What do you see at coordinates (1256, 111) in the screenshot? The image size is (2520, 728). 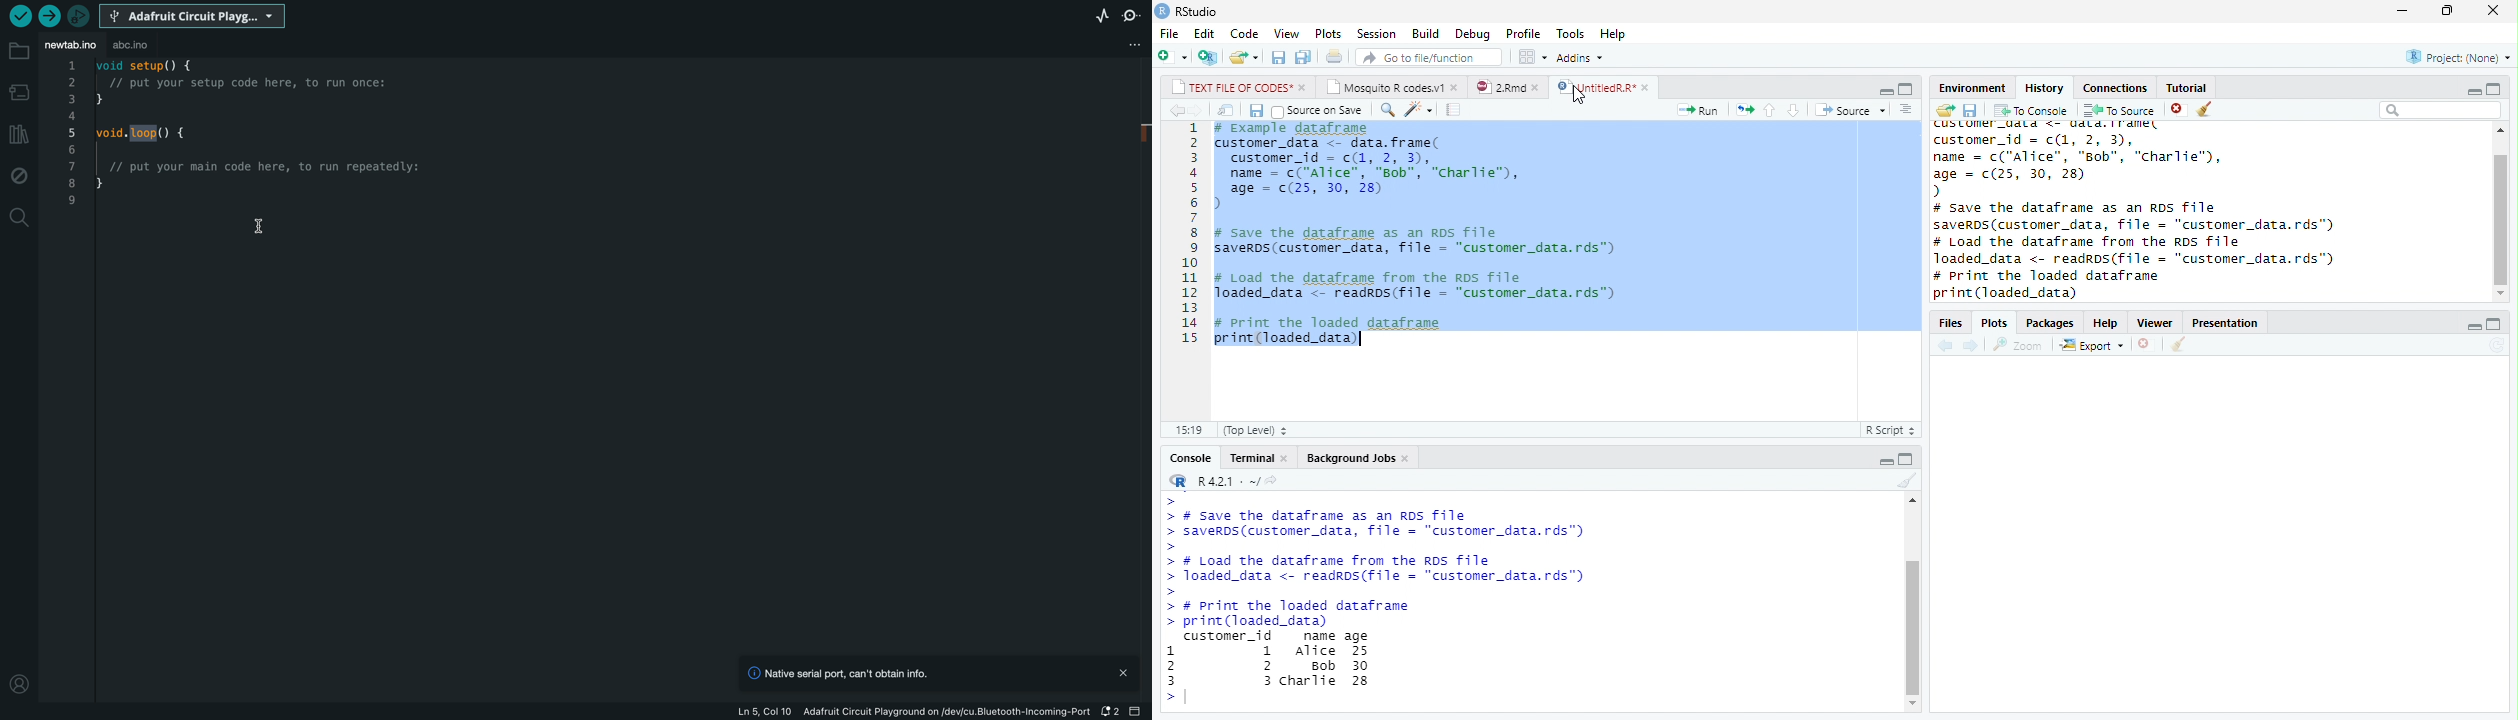 I see `save` at bounding box center [1256, 111].